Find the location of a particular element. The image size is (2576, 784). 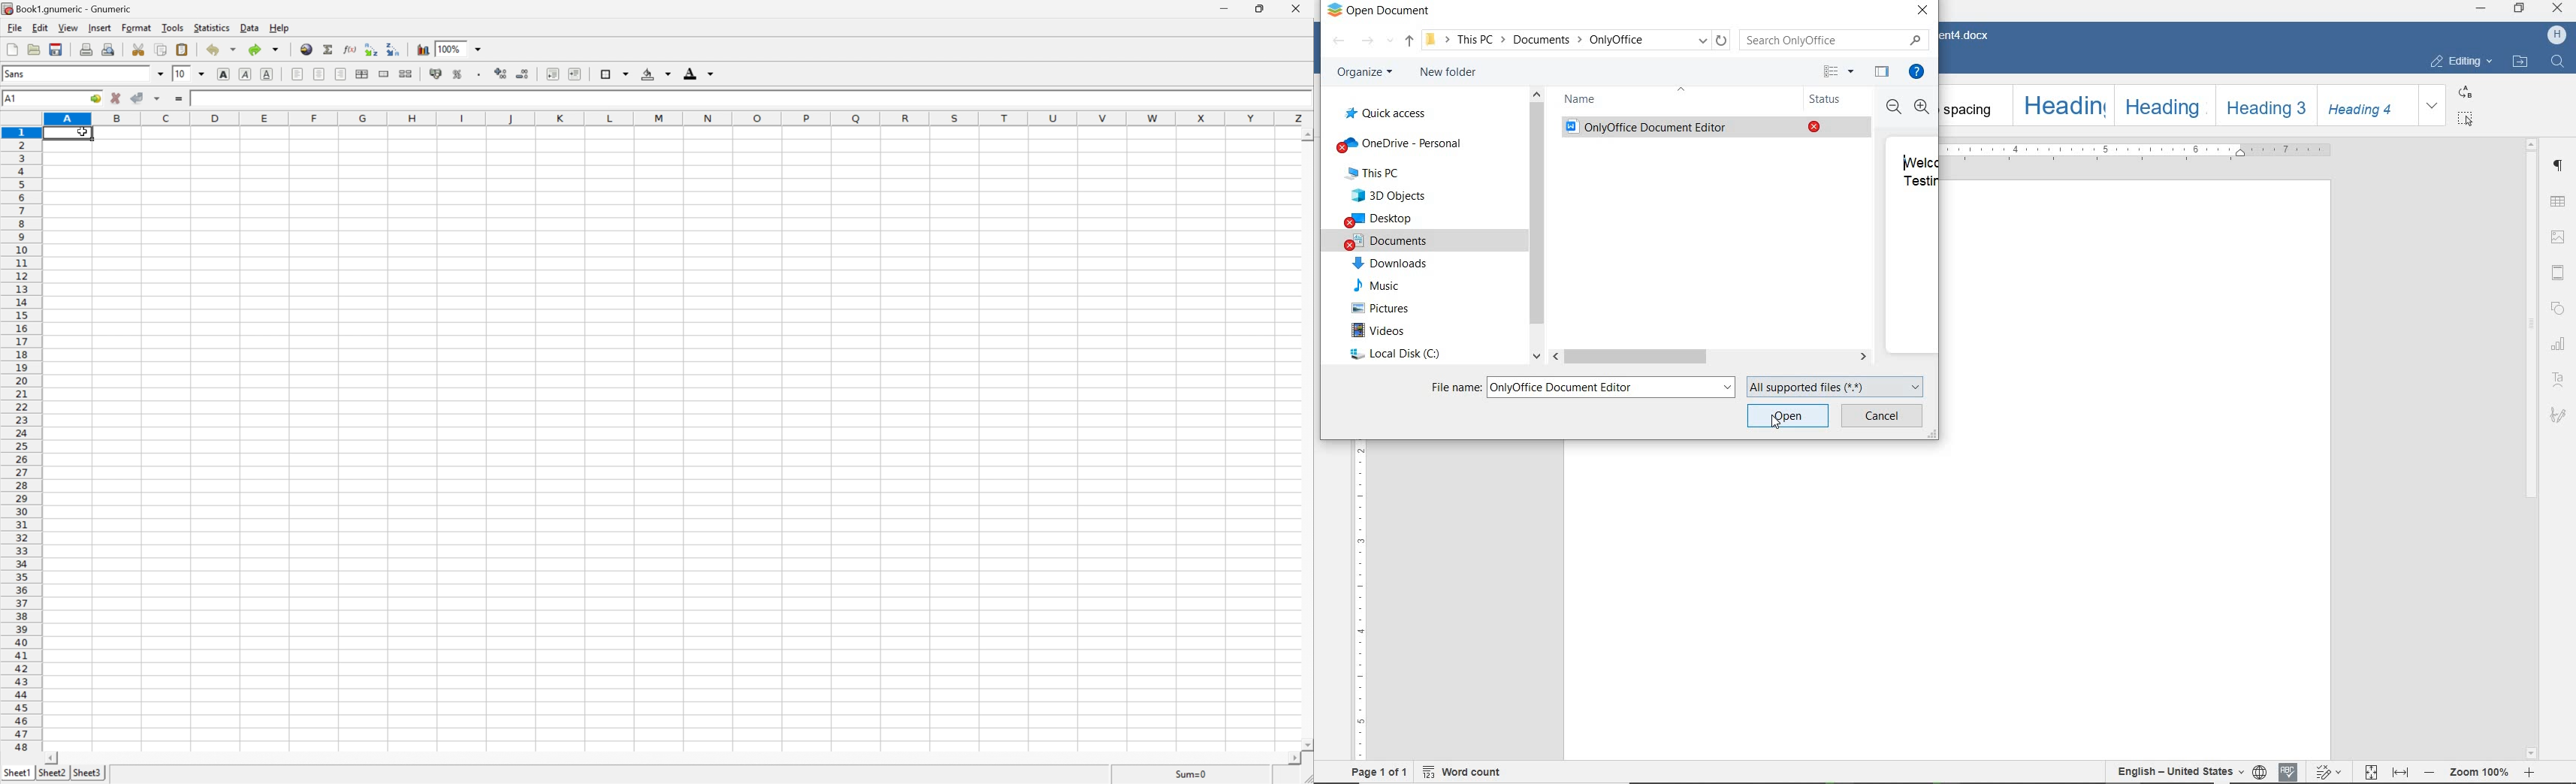

Heading 2 is located at coordinates (2167, 106).